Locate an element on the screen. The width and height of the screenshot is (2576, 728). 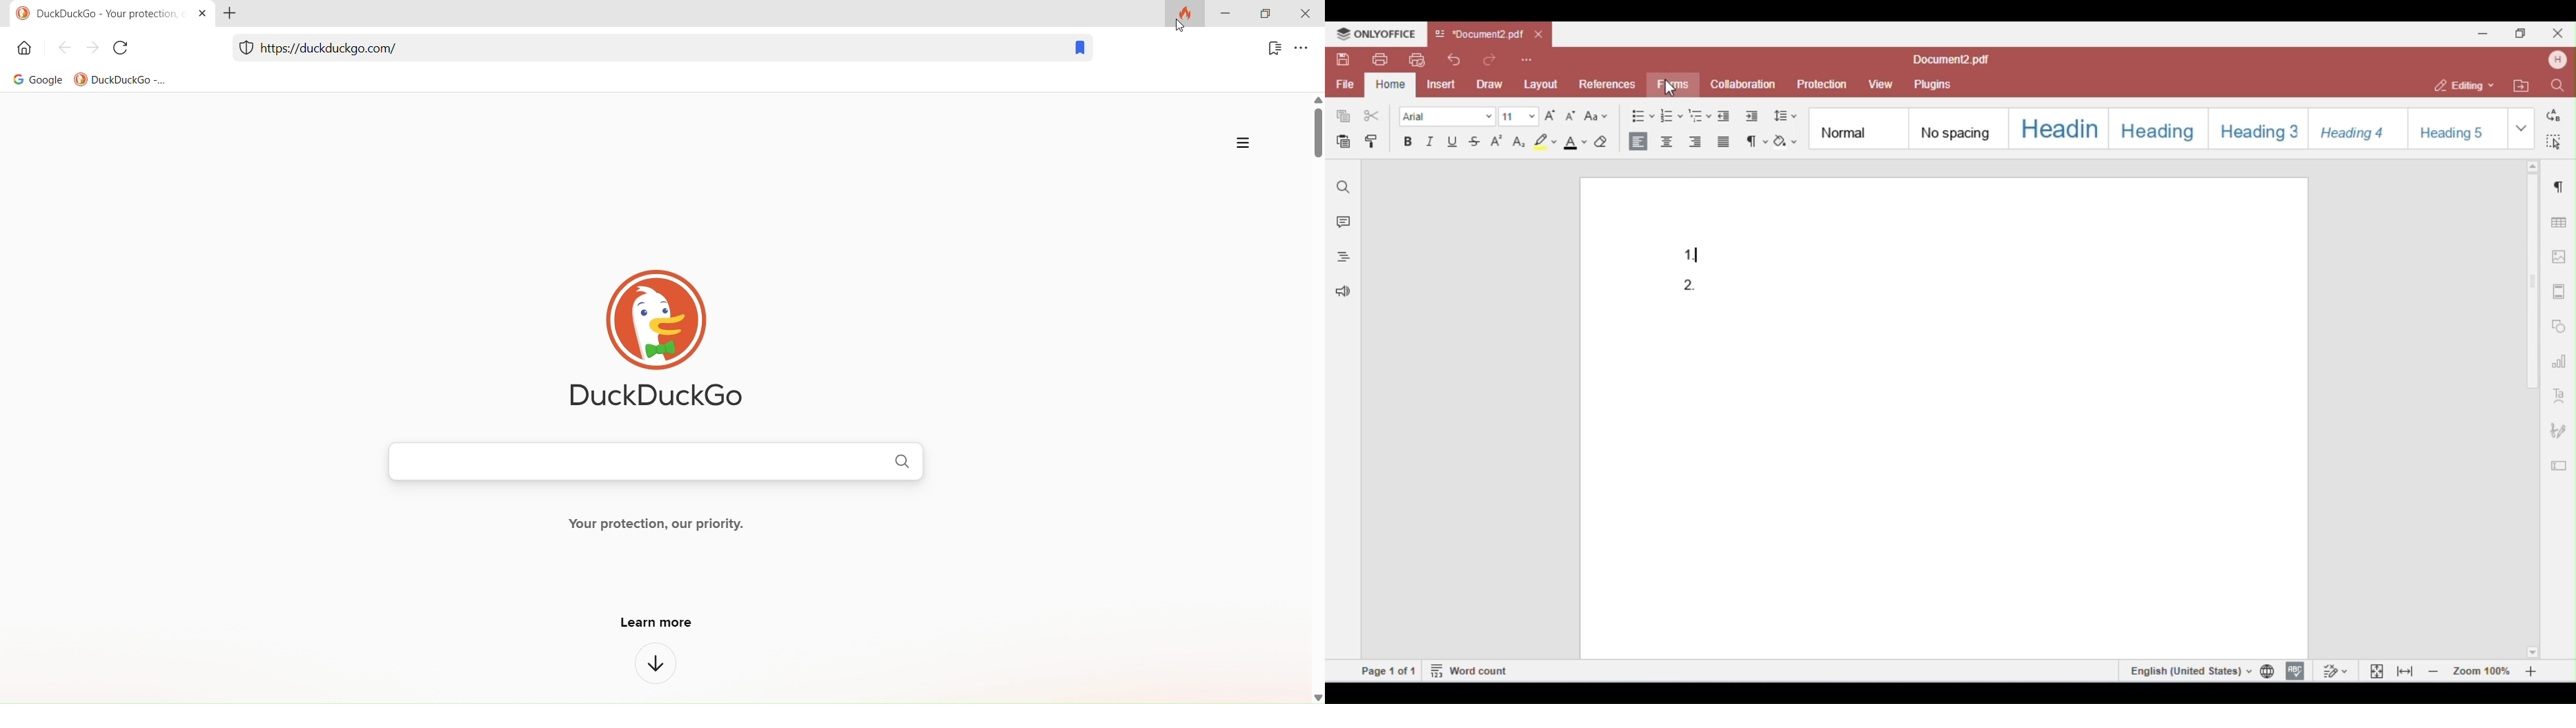
maximize is located at coordinates (1266, 12).